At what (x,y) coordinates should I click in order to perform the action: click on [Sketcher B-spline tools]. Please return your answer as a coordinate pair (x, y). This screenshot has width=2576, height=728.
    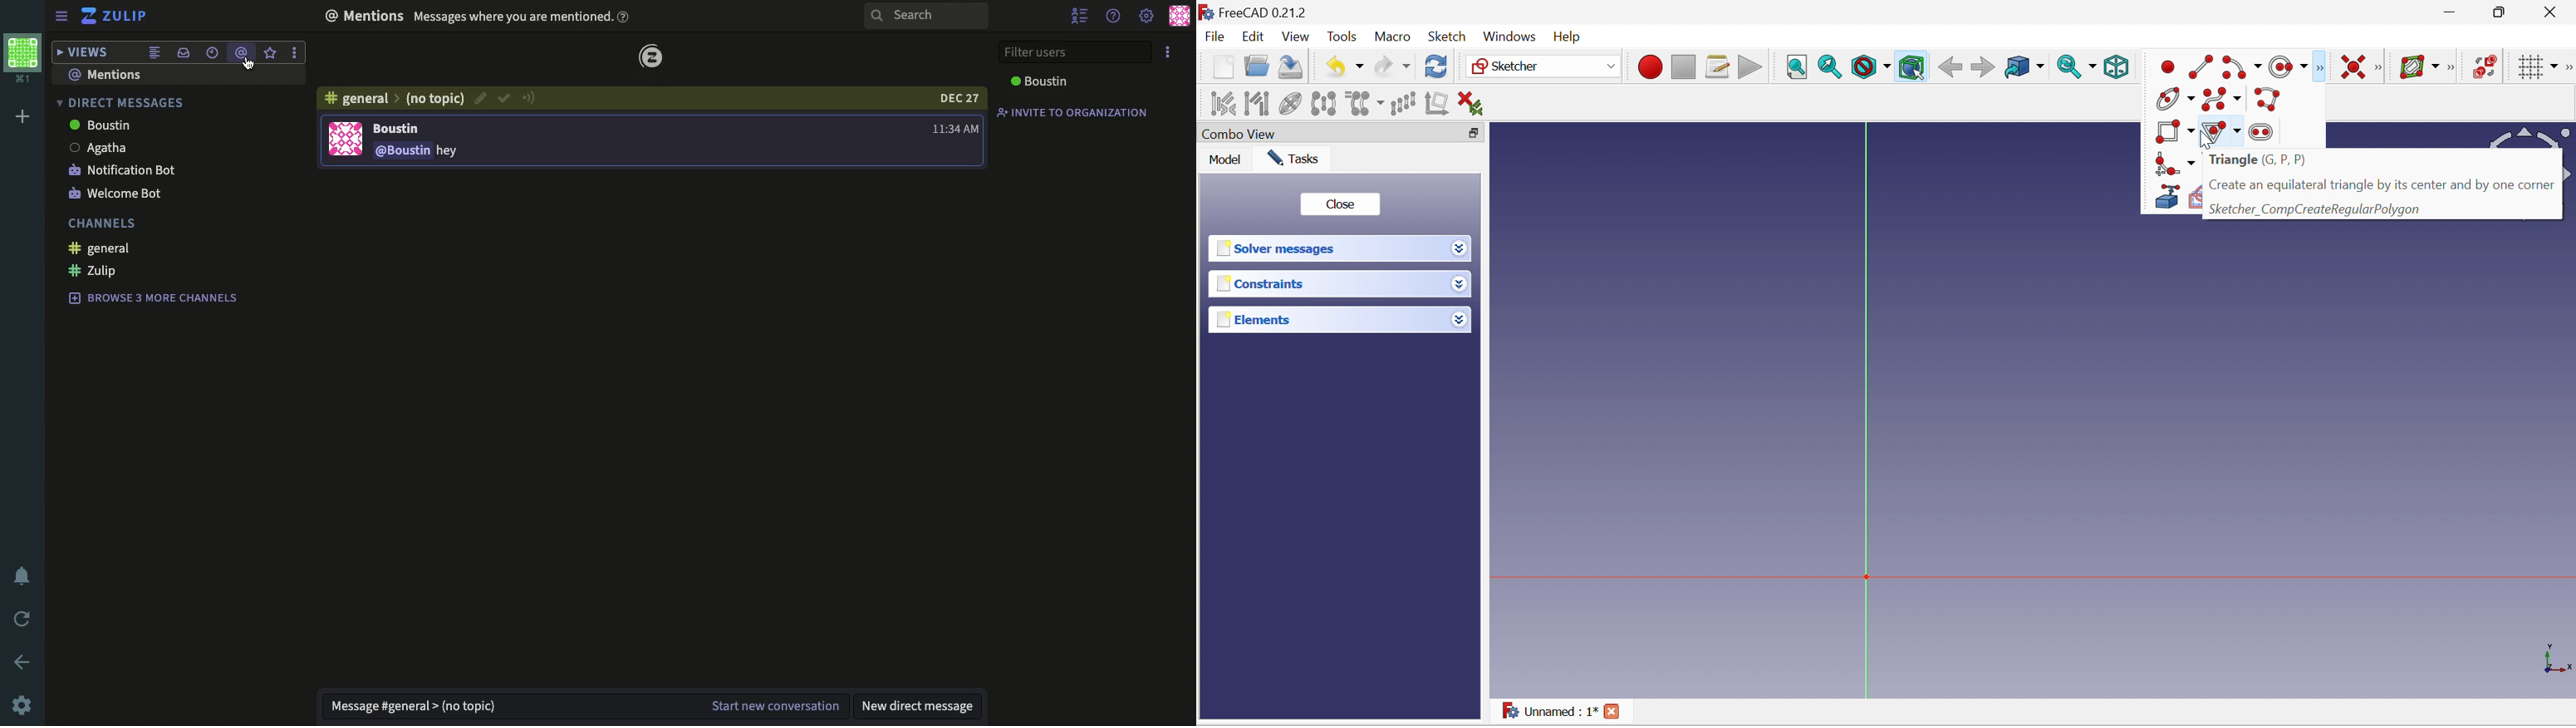
    Looking at the image, I should click on (2454, 68).